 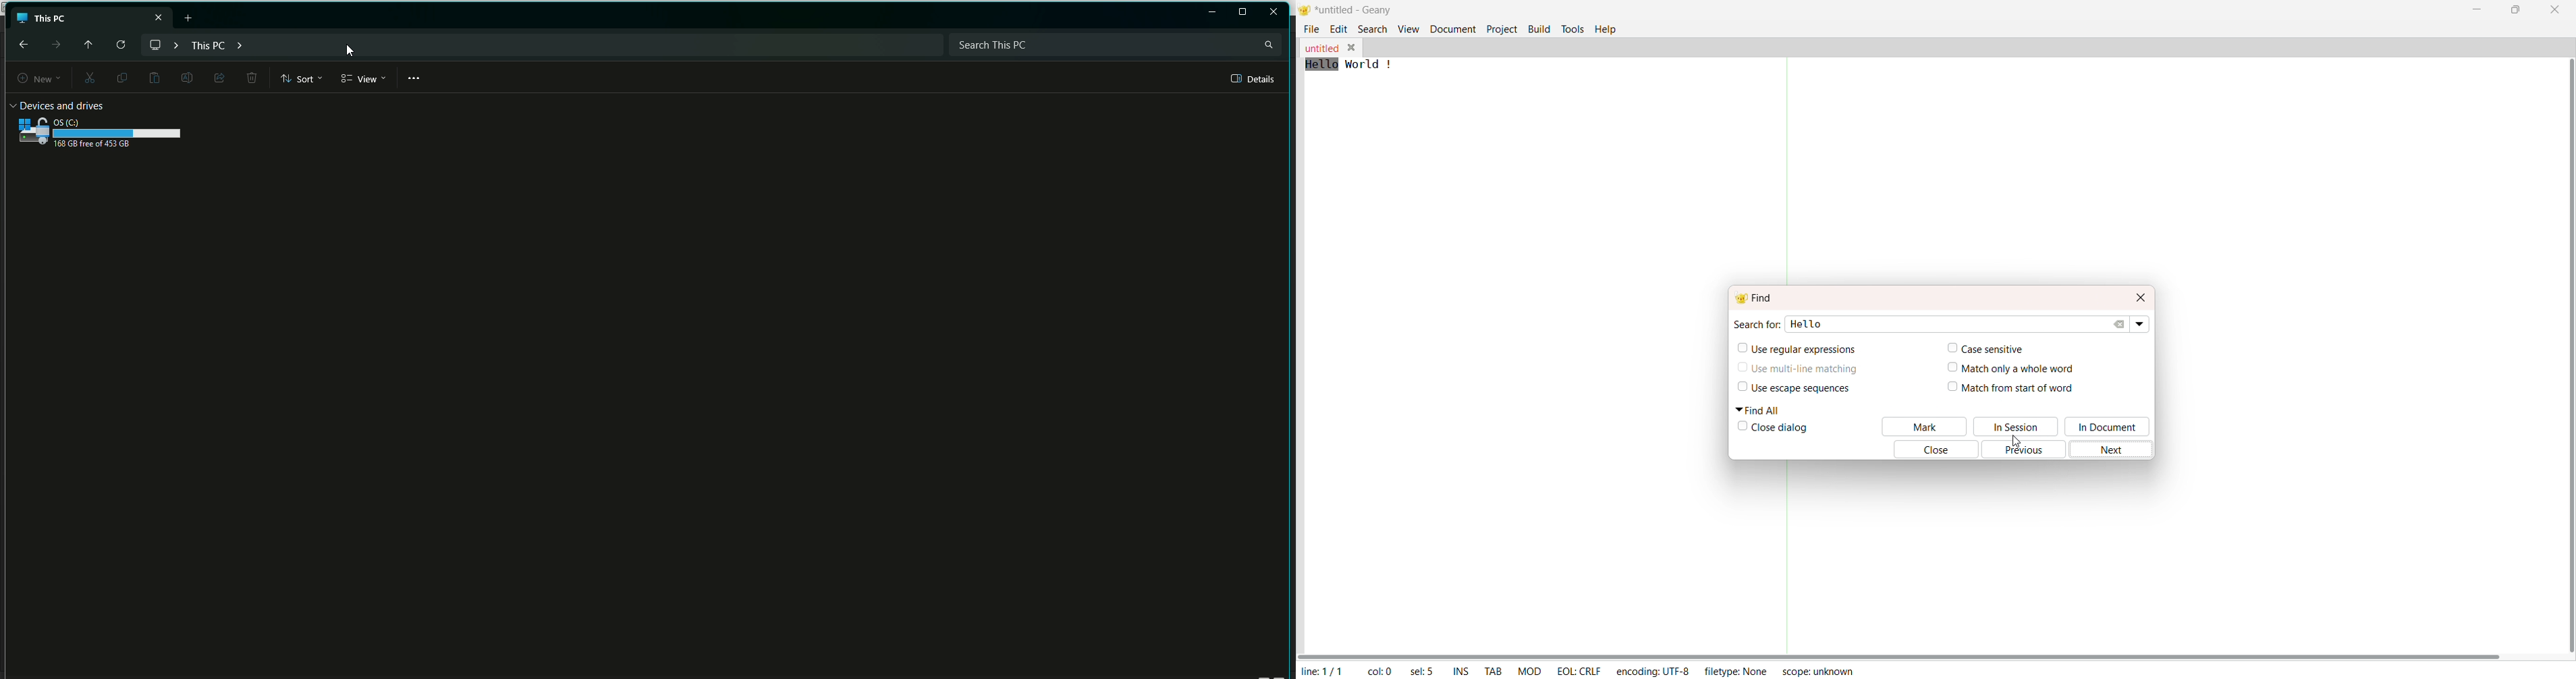 What do you see at coordinates (1212, 13) in the screenshot?
I see `Restore` at bounding box center [1212, 13].